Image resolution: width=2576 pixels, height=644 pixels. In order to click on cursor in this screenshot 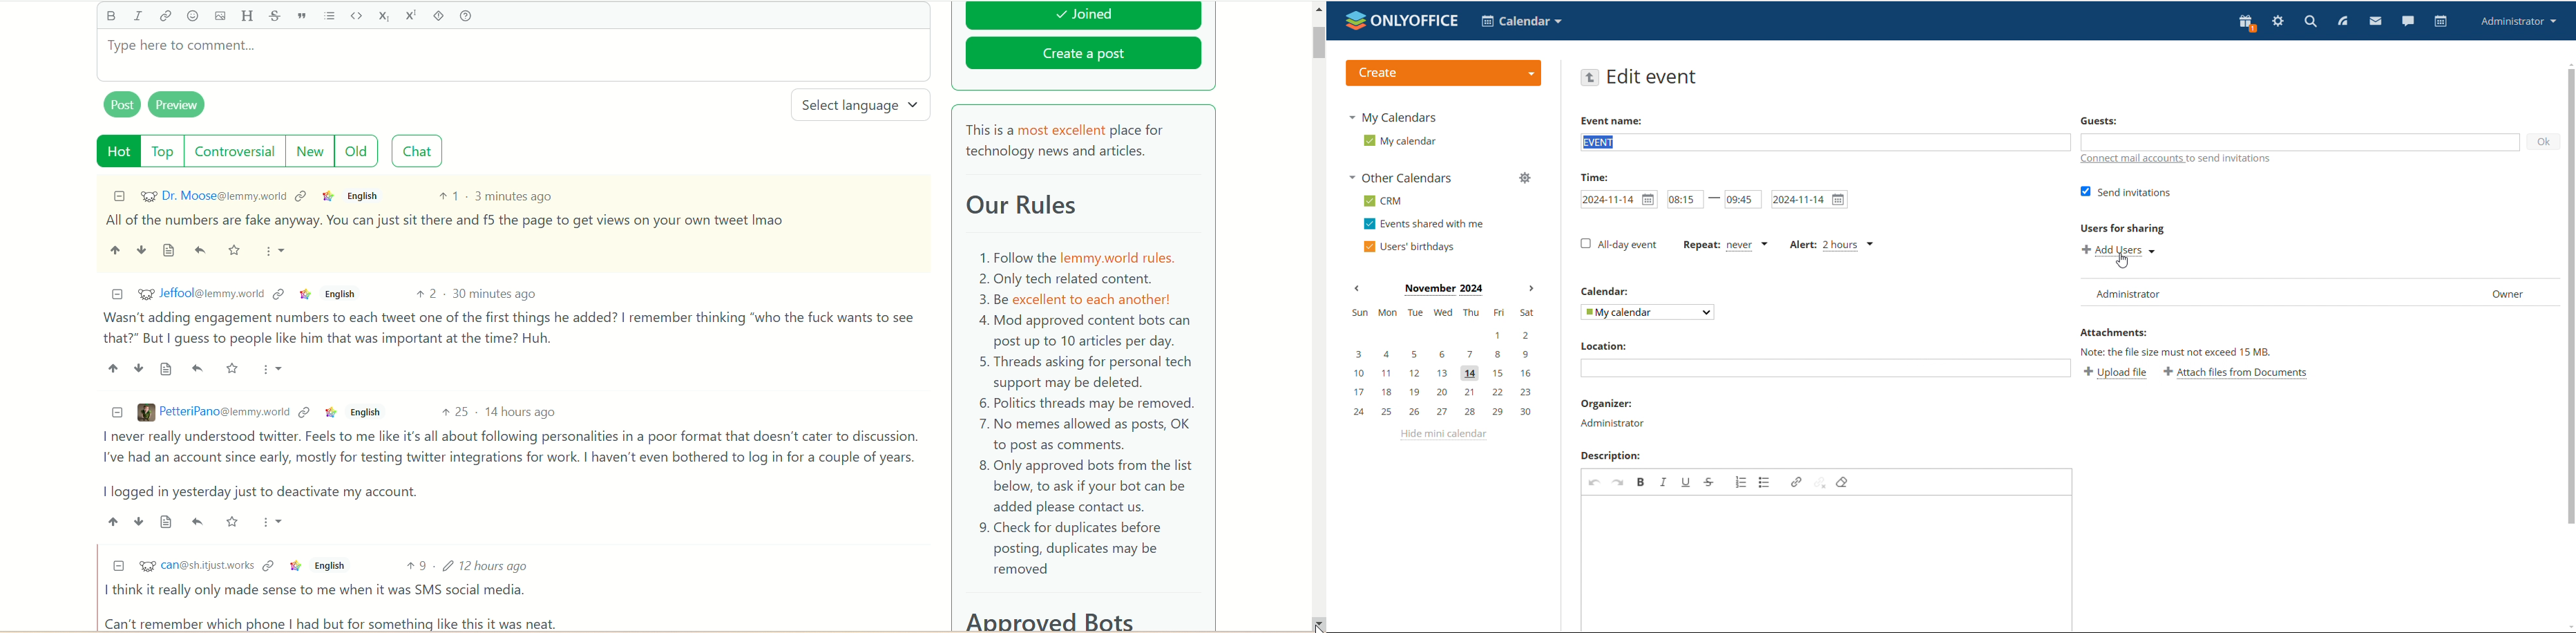, I will do `click(2123, 261)`.